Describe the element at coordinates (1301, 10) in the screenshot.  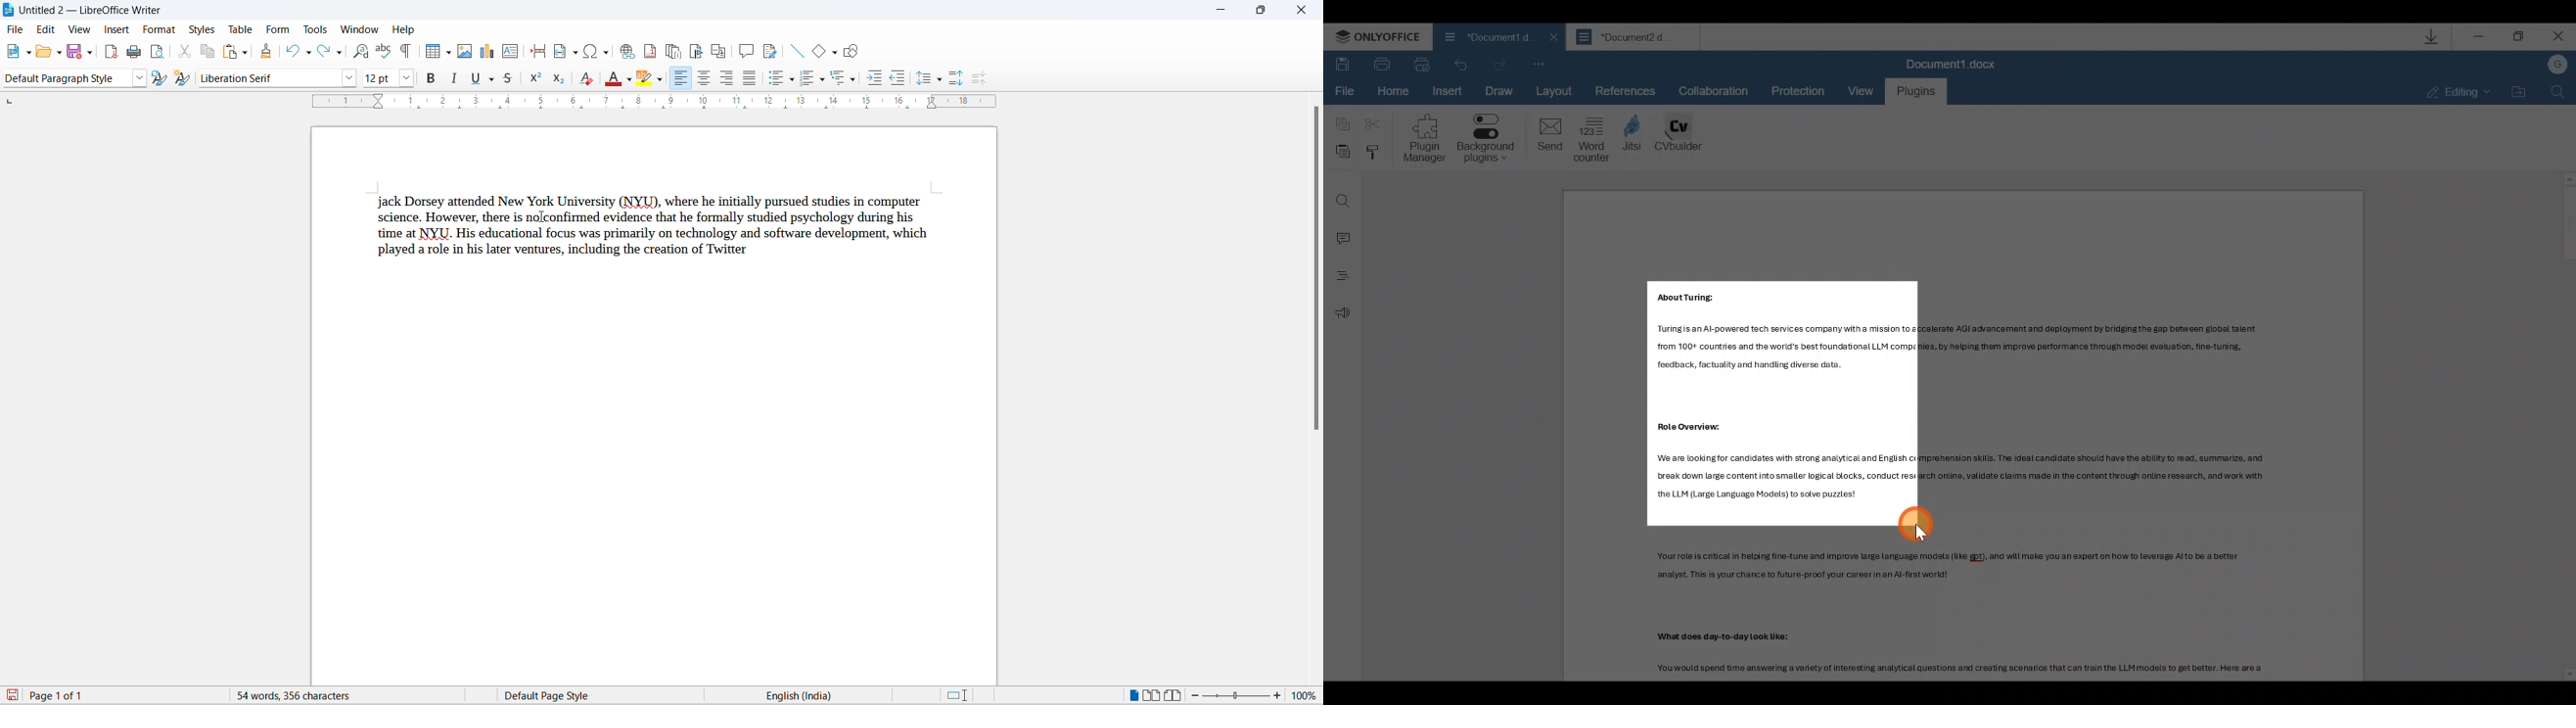
I see `close` at that location.